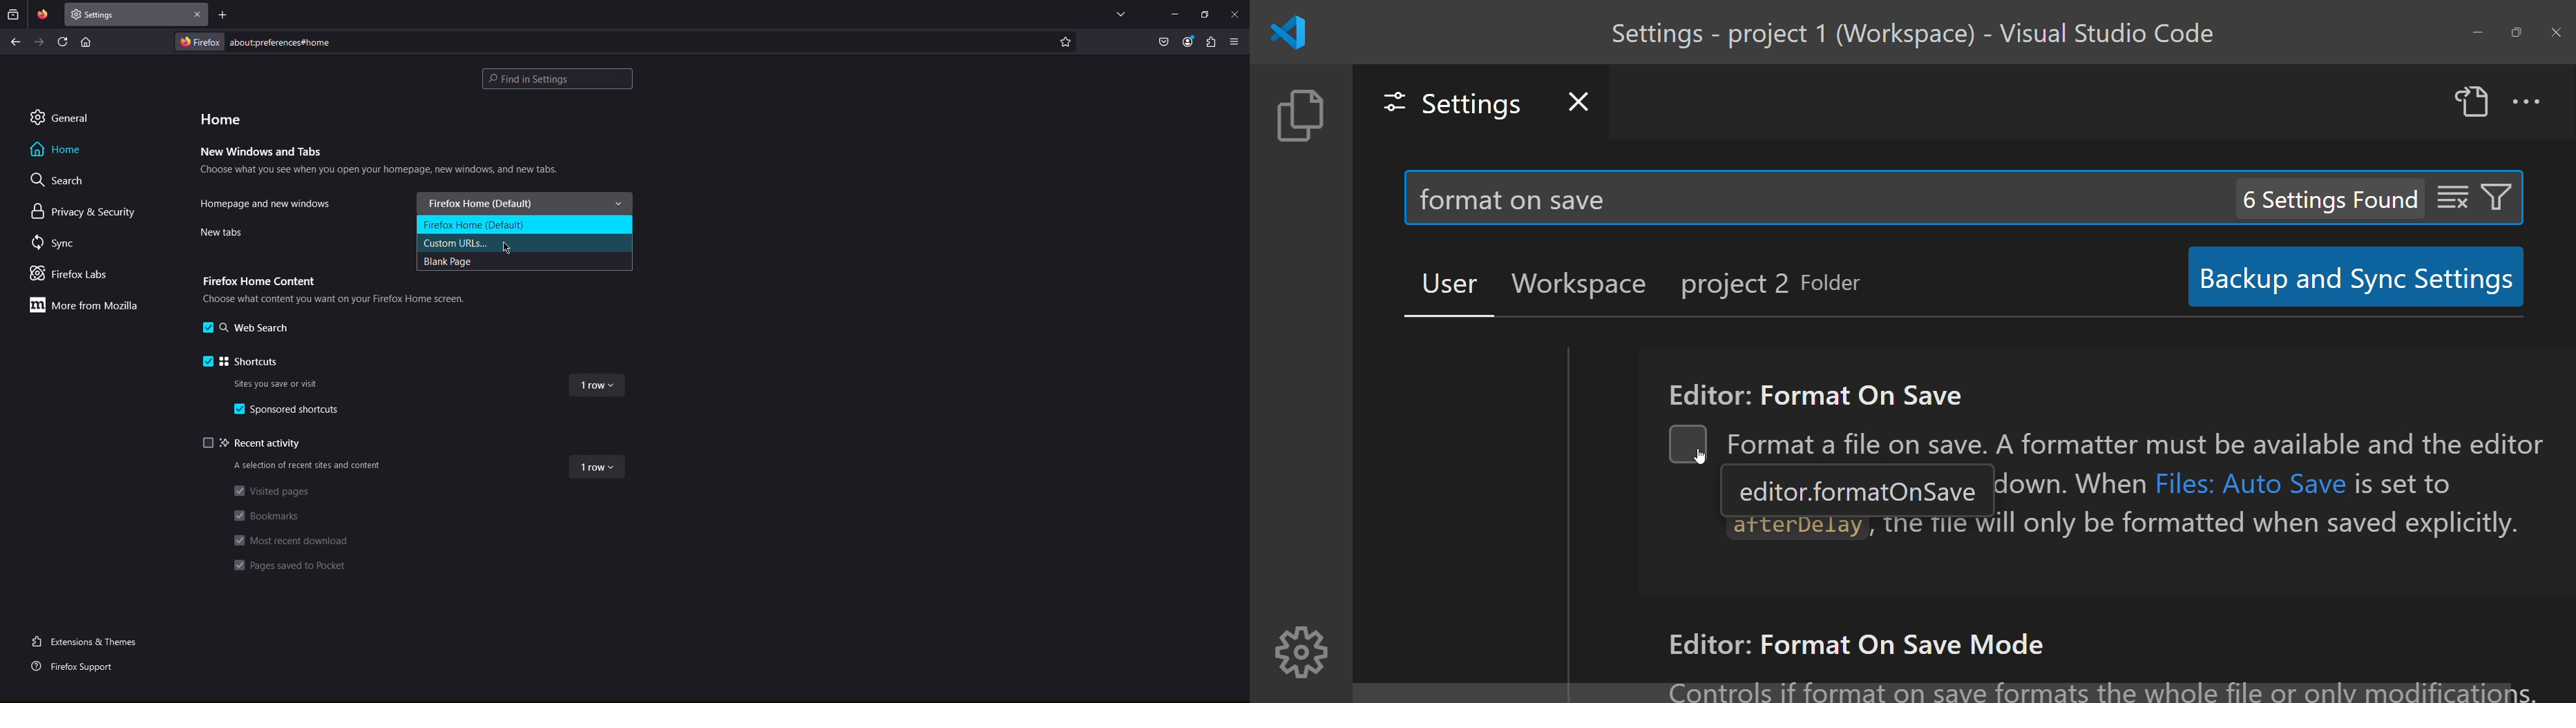 Image resolution: width=2576 pixels, height=728 pixels. Describe the element at coordinates (57, 149) in the screenshot. I see `Home` at that location.